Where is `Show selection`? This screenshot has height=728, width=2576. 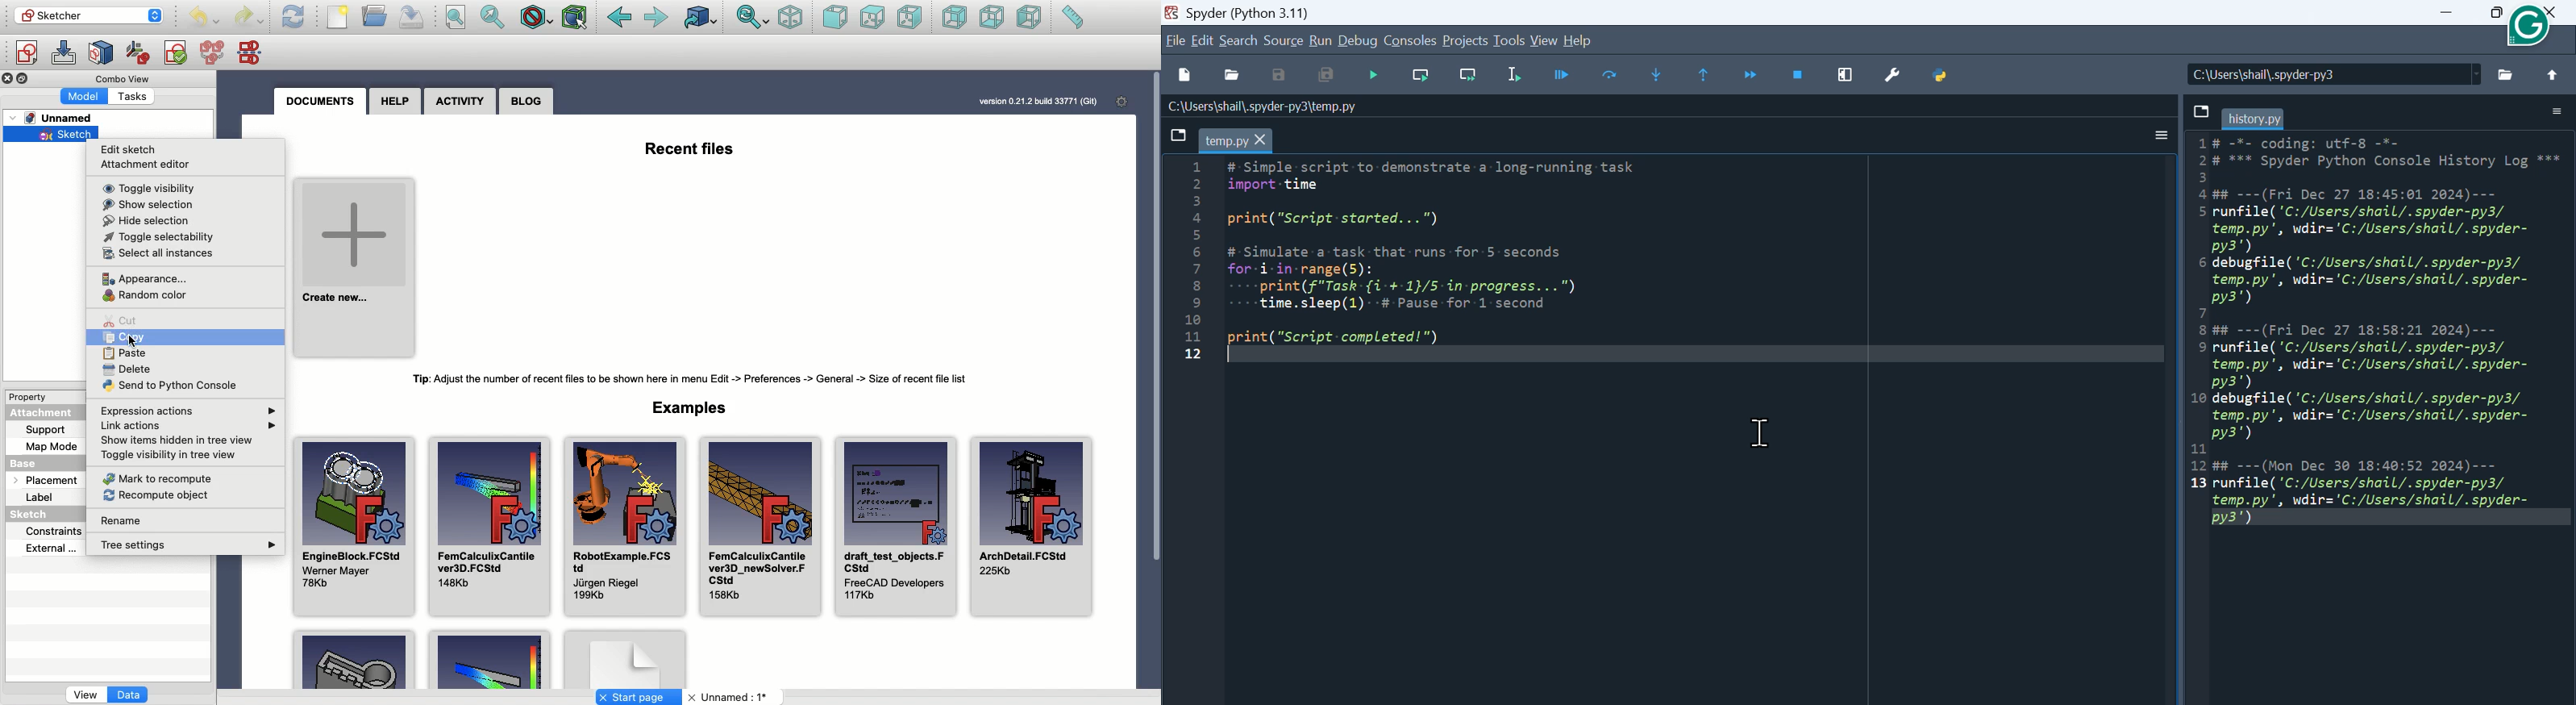 Show selection is located at coordinates (148, 205).